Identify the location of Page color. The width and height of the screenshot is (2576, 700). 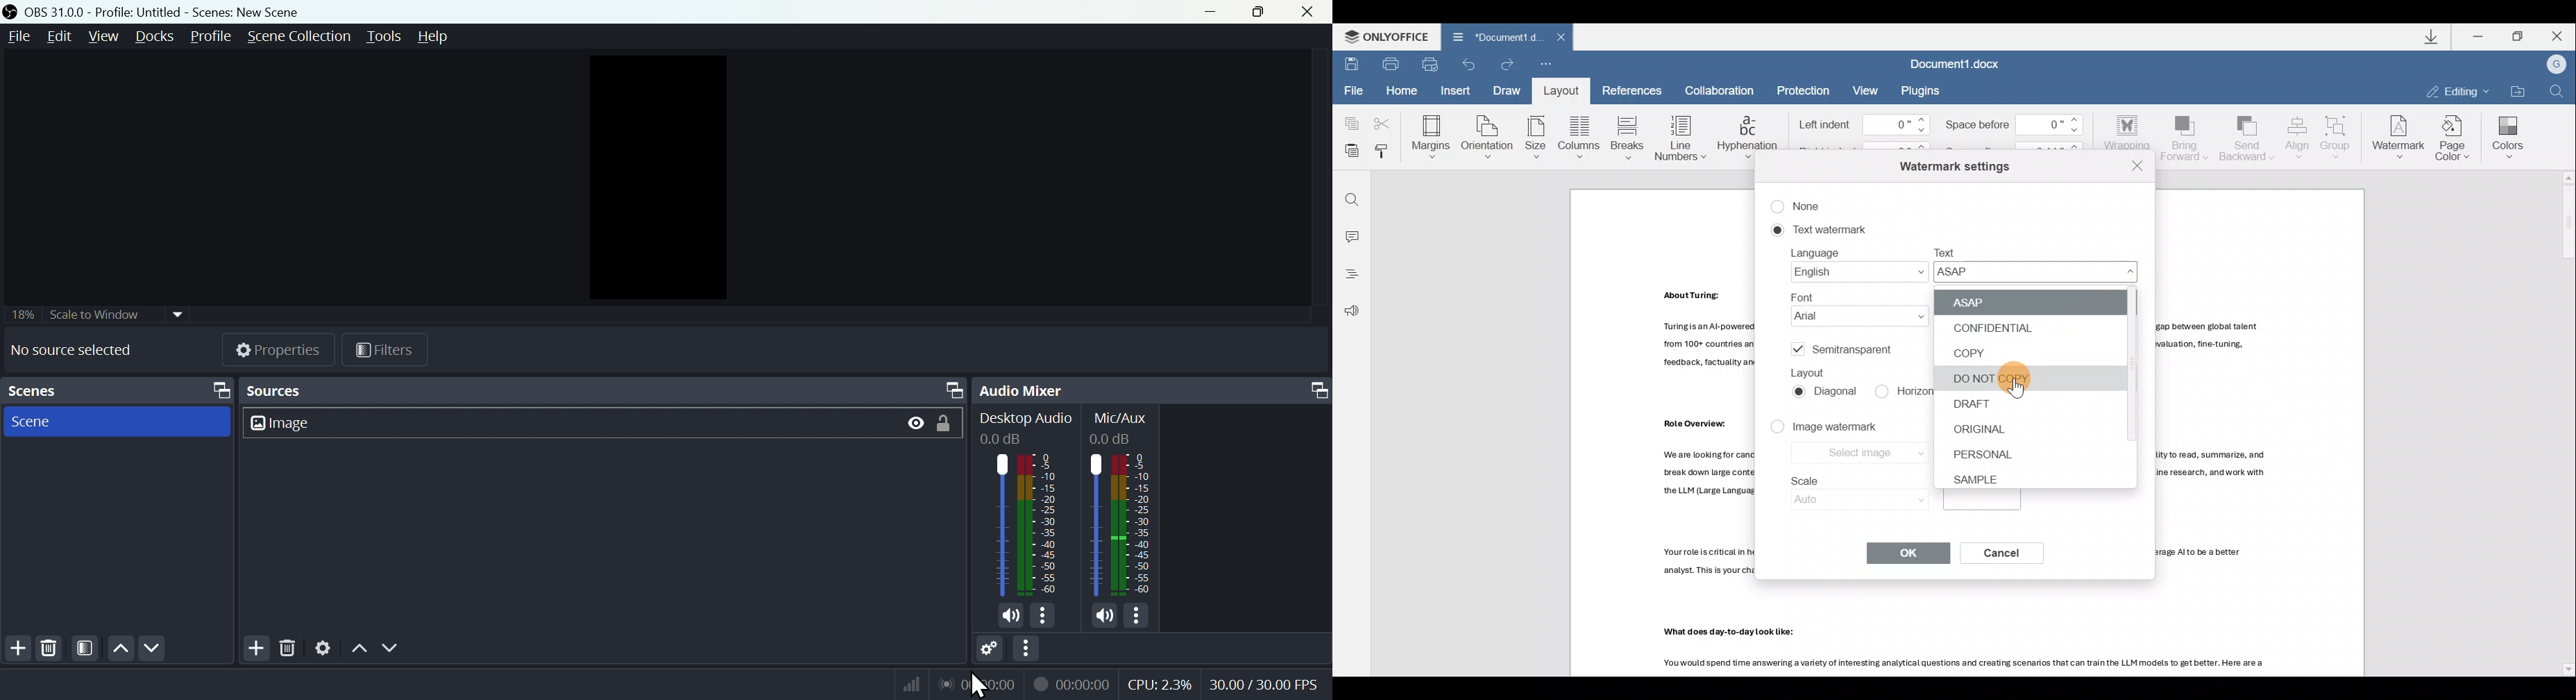
(2456, 135).